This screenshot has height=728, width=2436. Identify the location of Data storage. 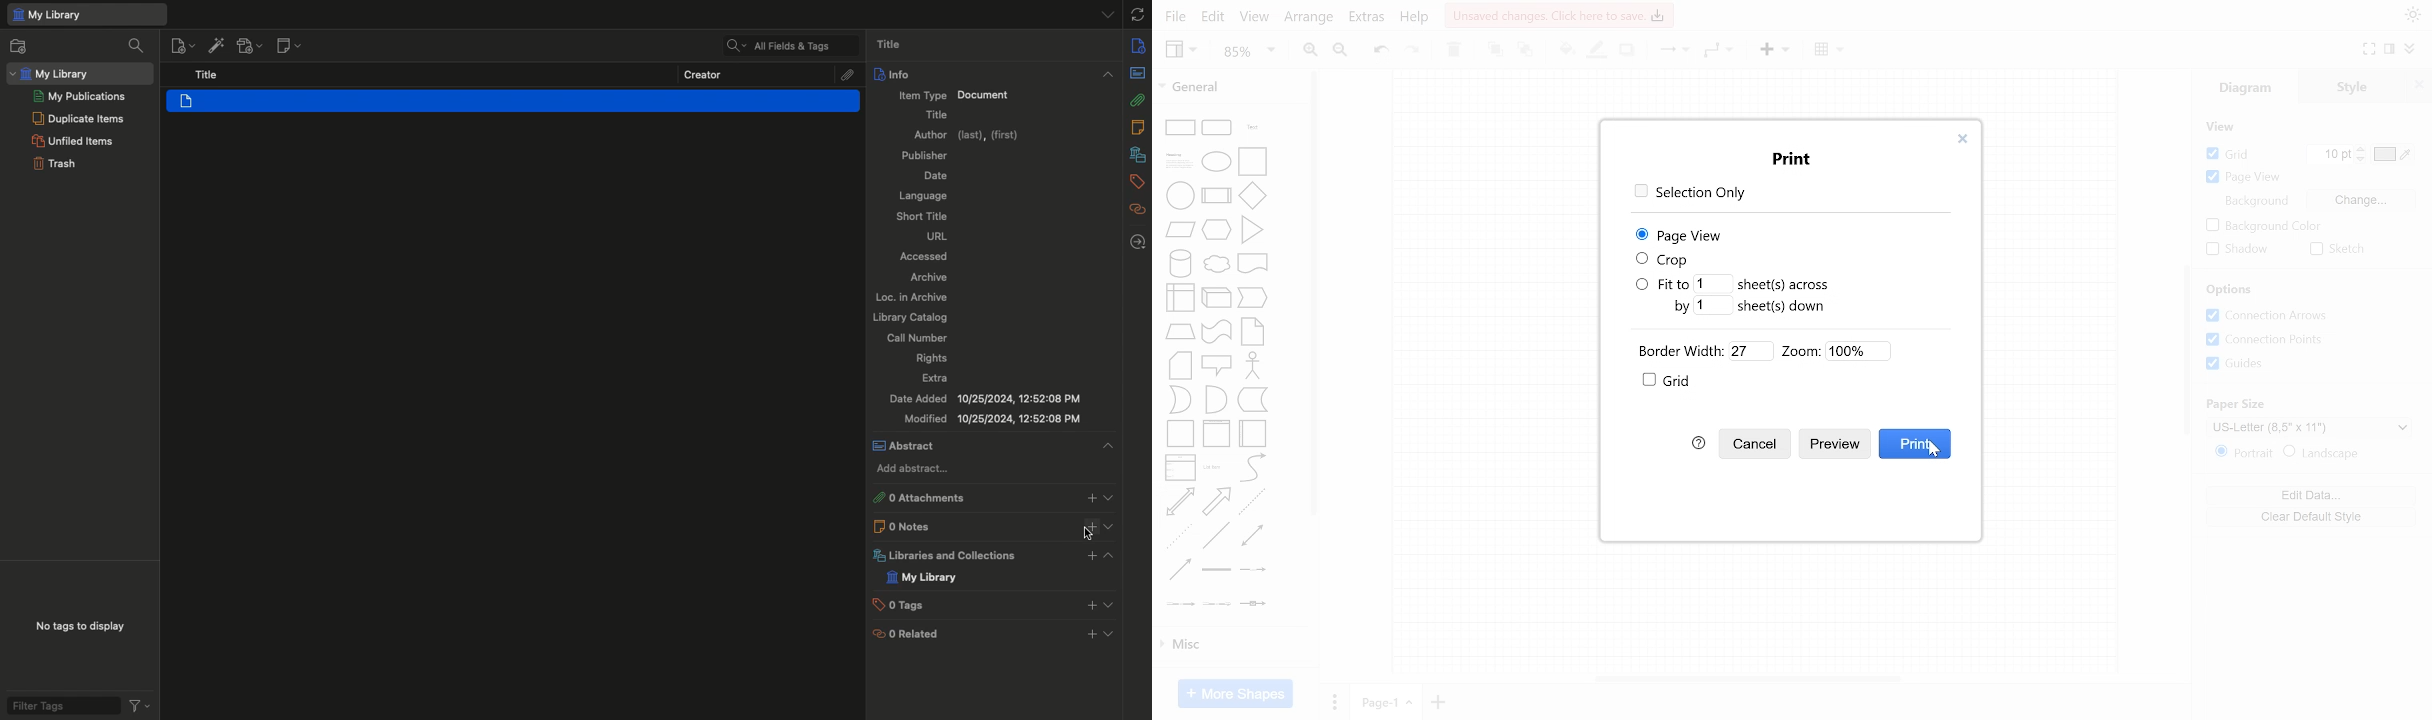
(1253, 399).